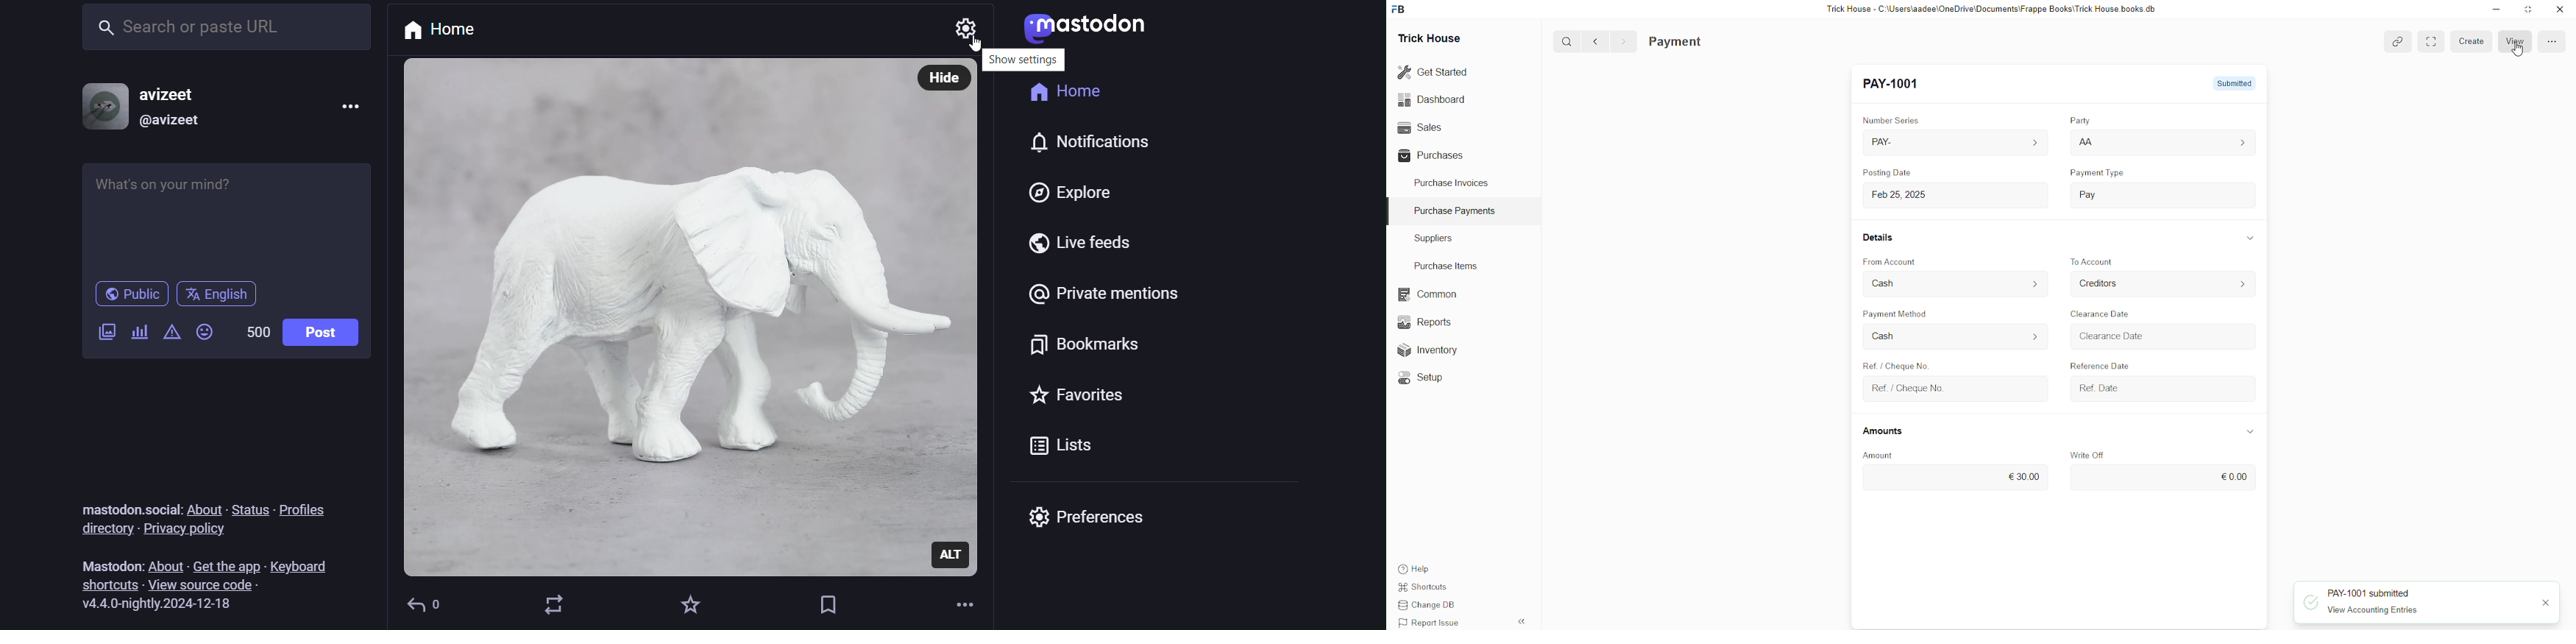 This screenshot has width=2576, height=644. Describe the element at coordinates (1068, 96) in the screenshot. I see `Home` at that location.